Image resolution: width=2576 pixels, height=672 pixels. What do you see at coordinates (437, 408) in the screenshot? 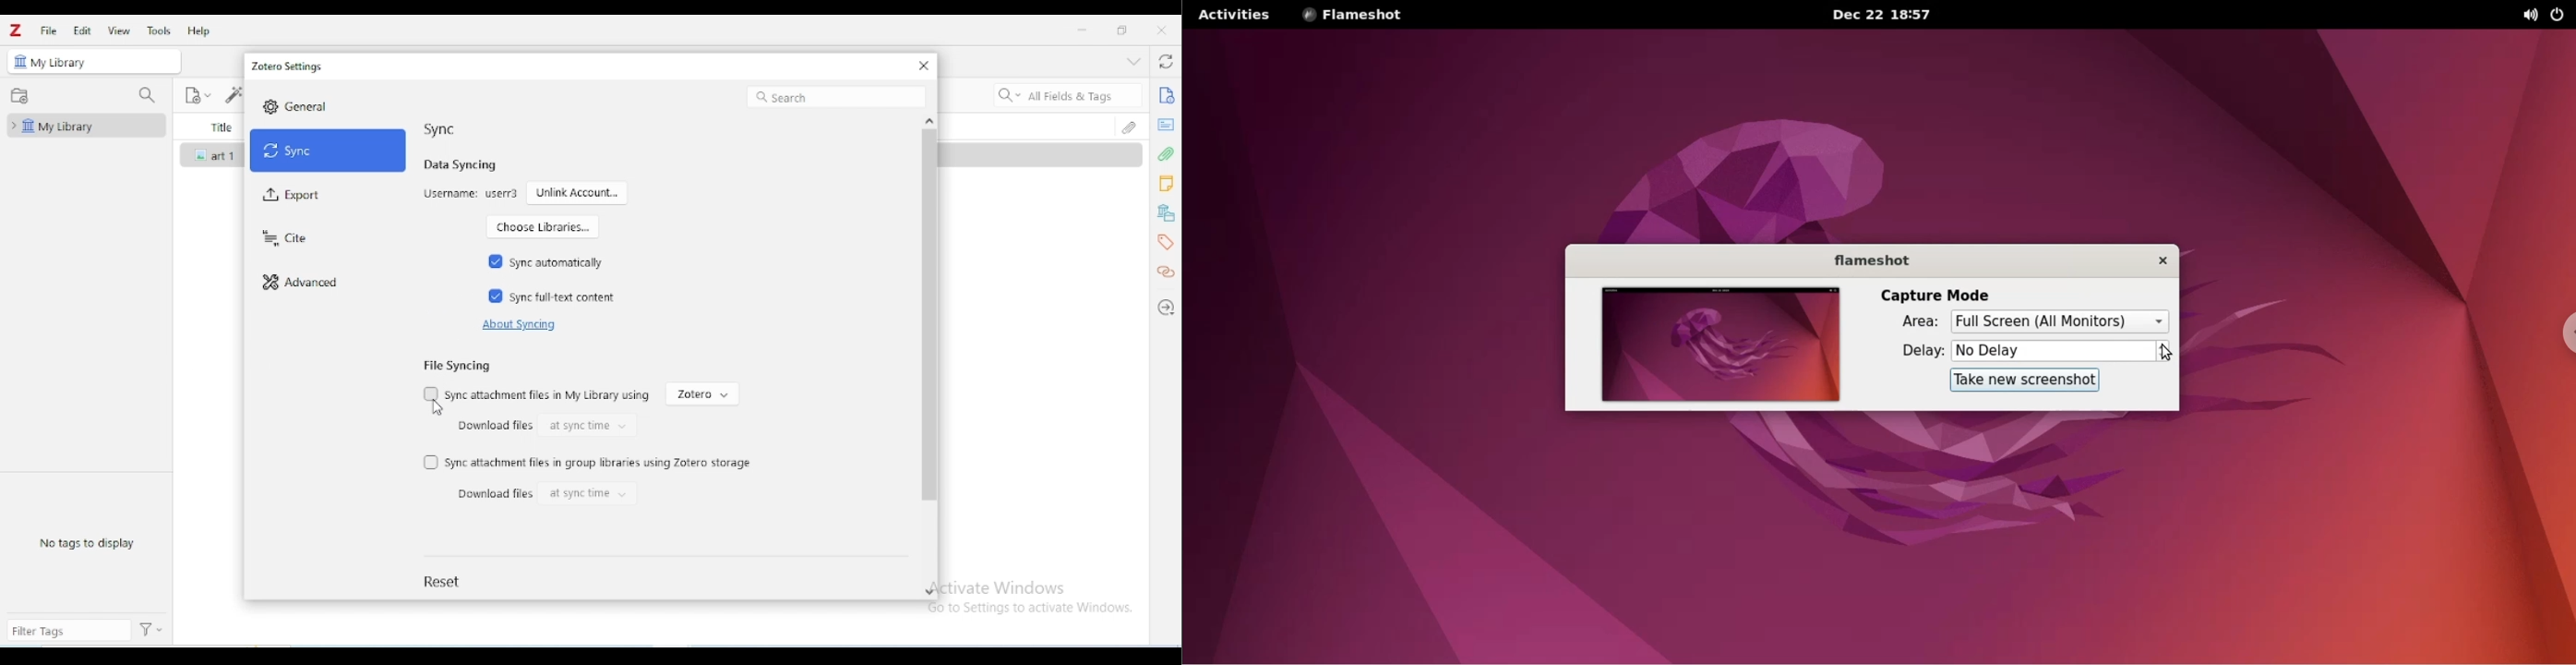
I see `cursor` at bounding box center [437, 408].